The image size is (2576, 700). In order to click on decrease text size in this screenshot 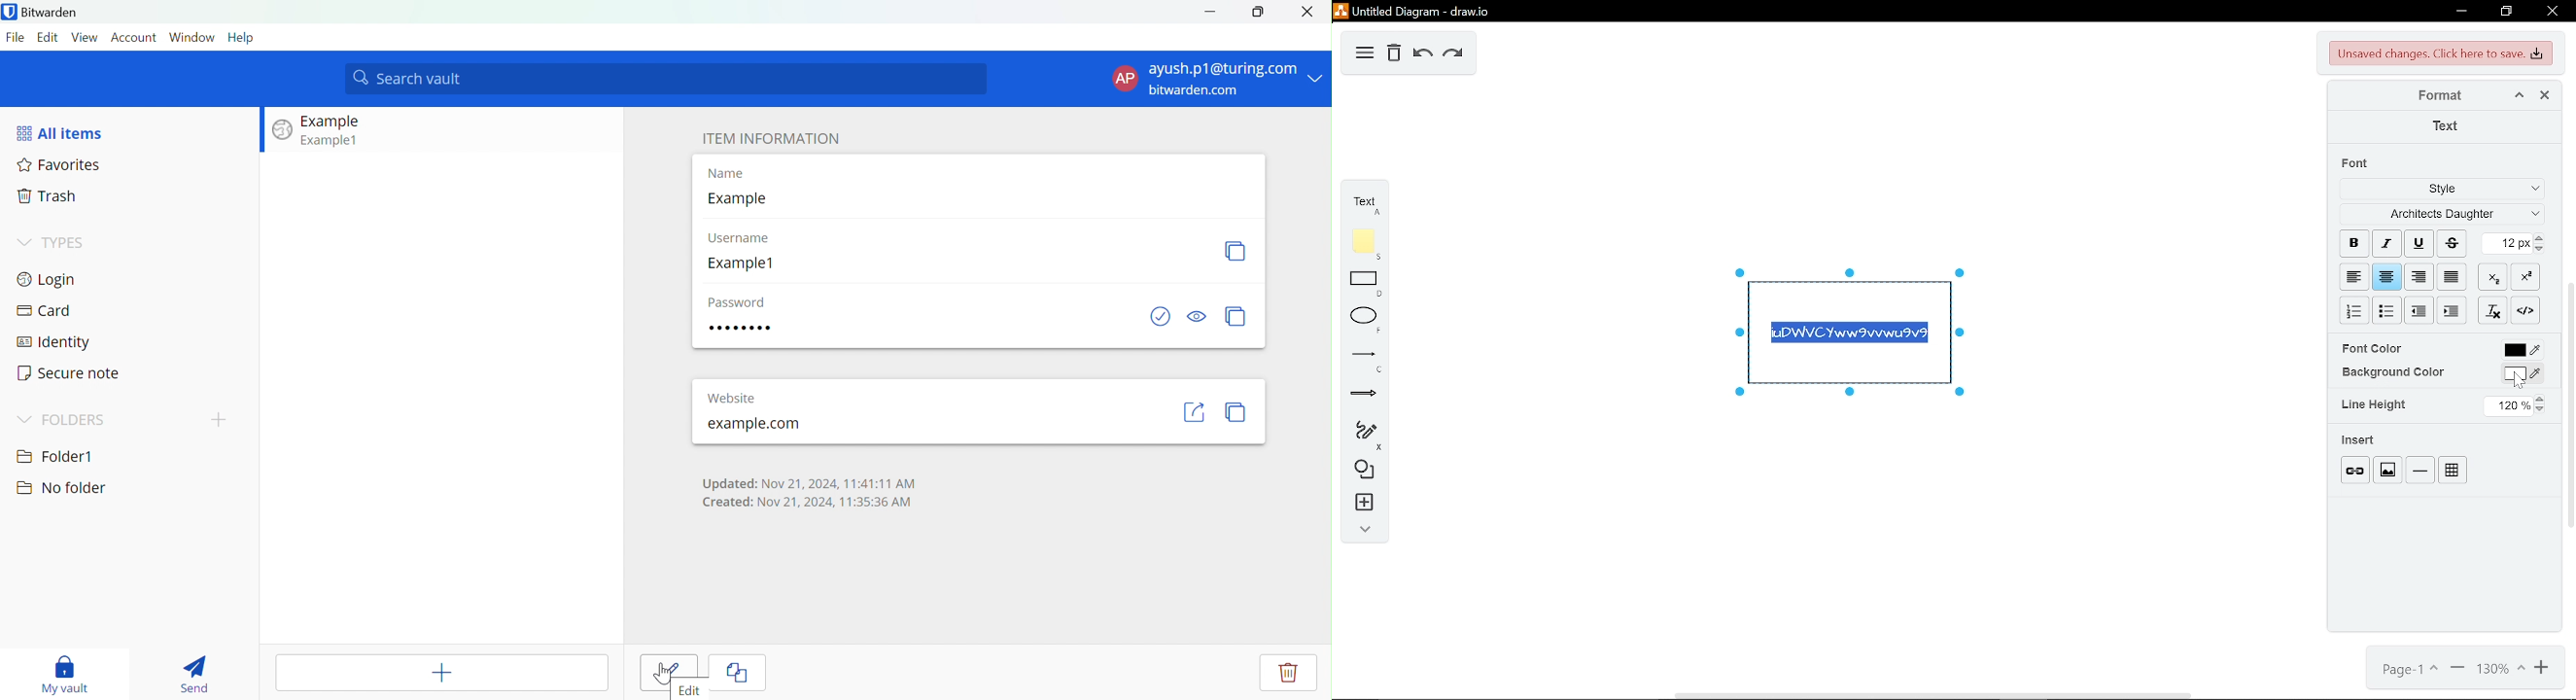, I will do `click(2542, 250)`.